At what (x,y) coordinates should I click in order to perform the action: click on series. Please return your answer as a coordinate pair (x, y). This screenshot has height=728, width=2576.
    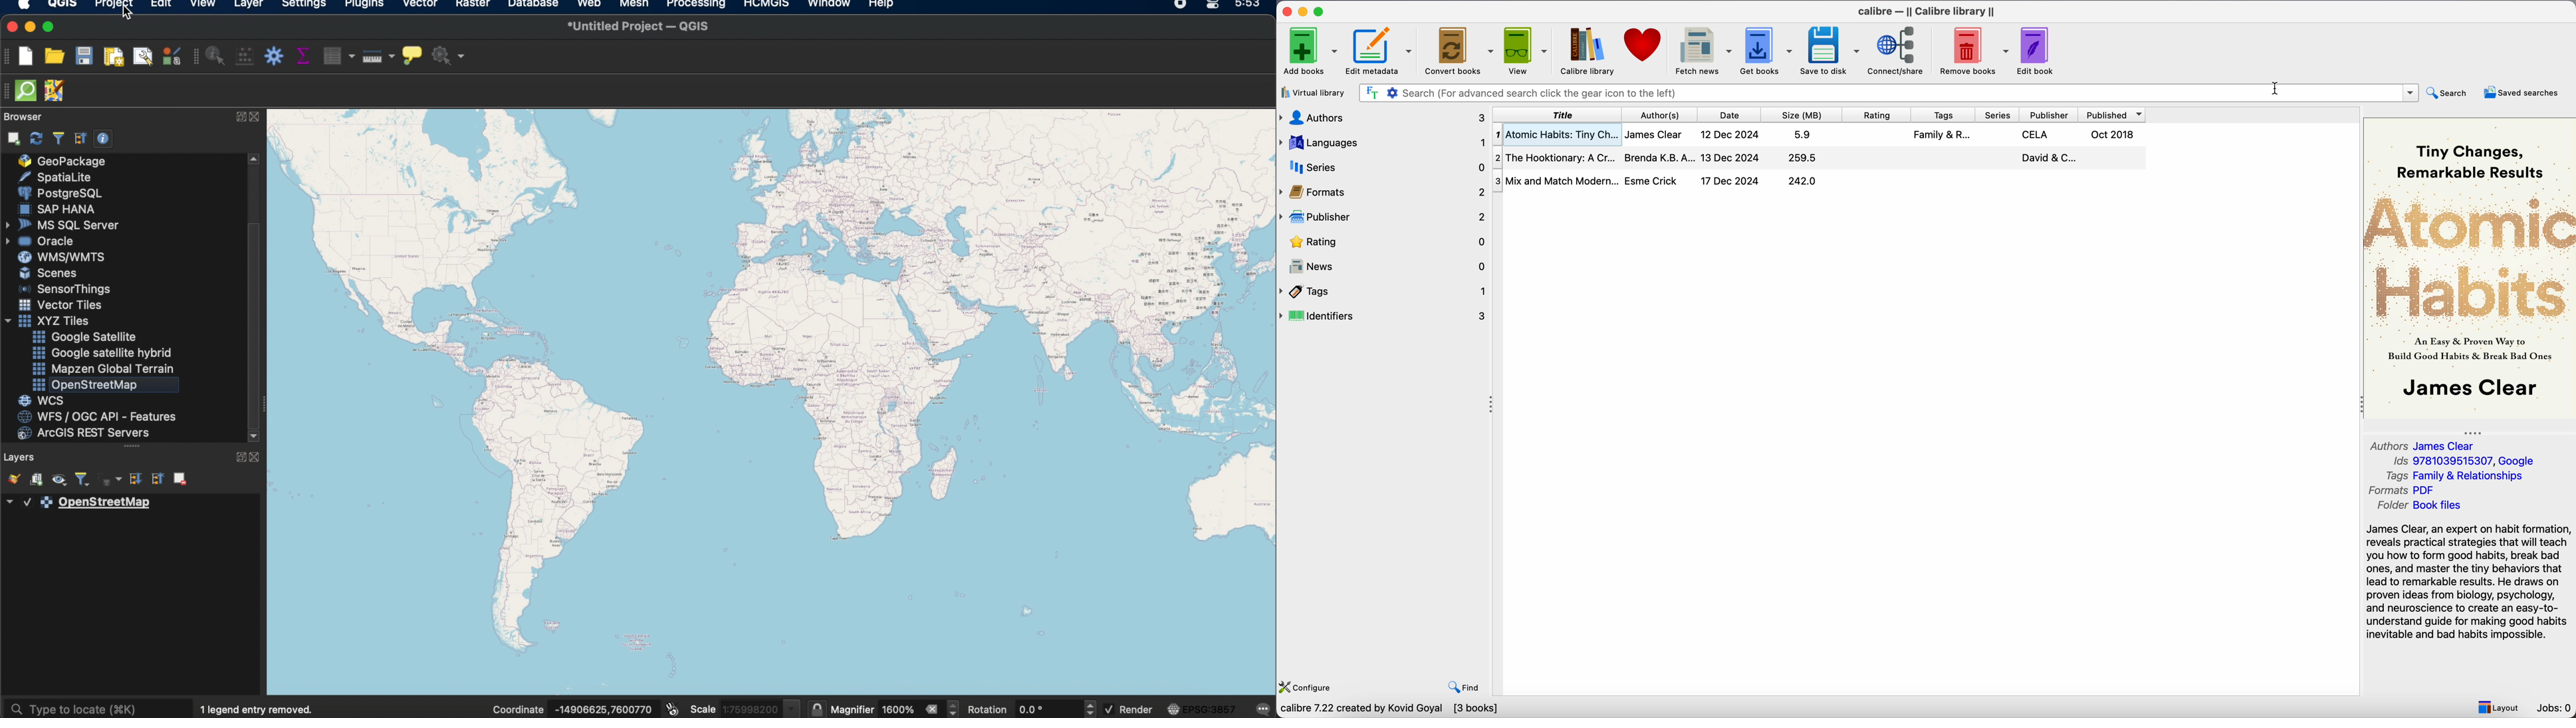
    Looking at the image, I should click on (1383, 168).